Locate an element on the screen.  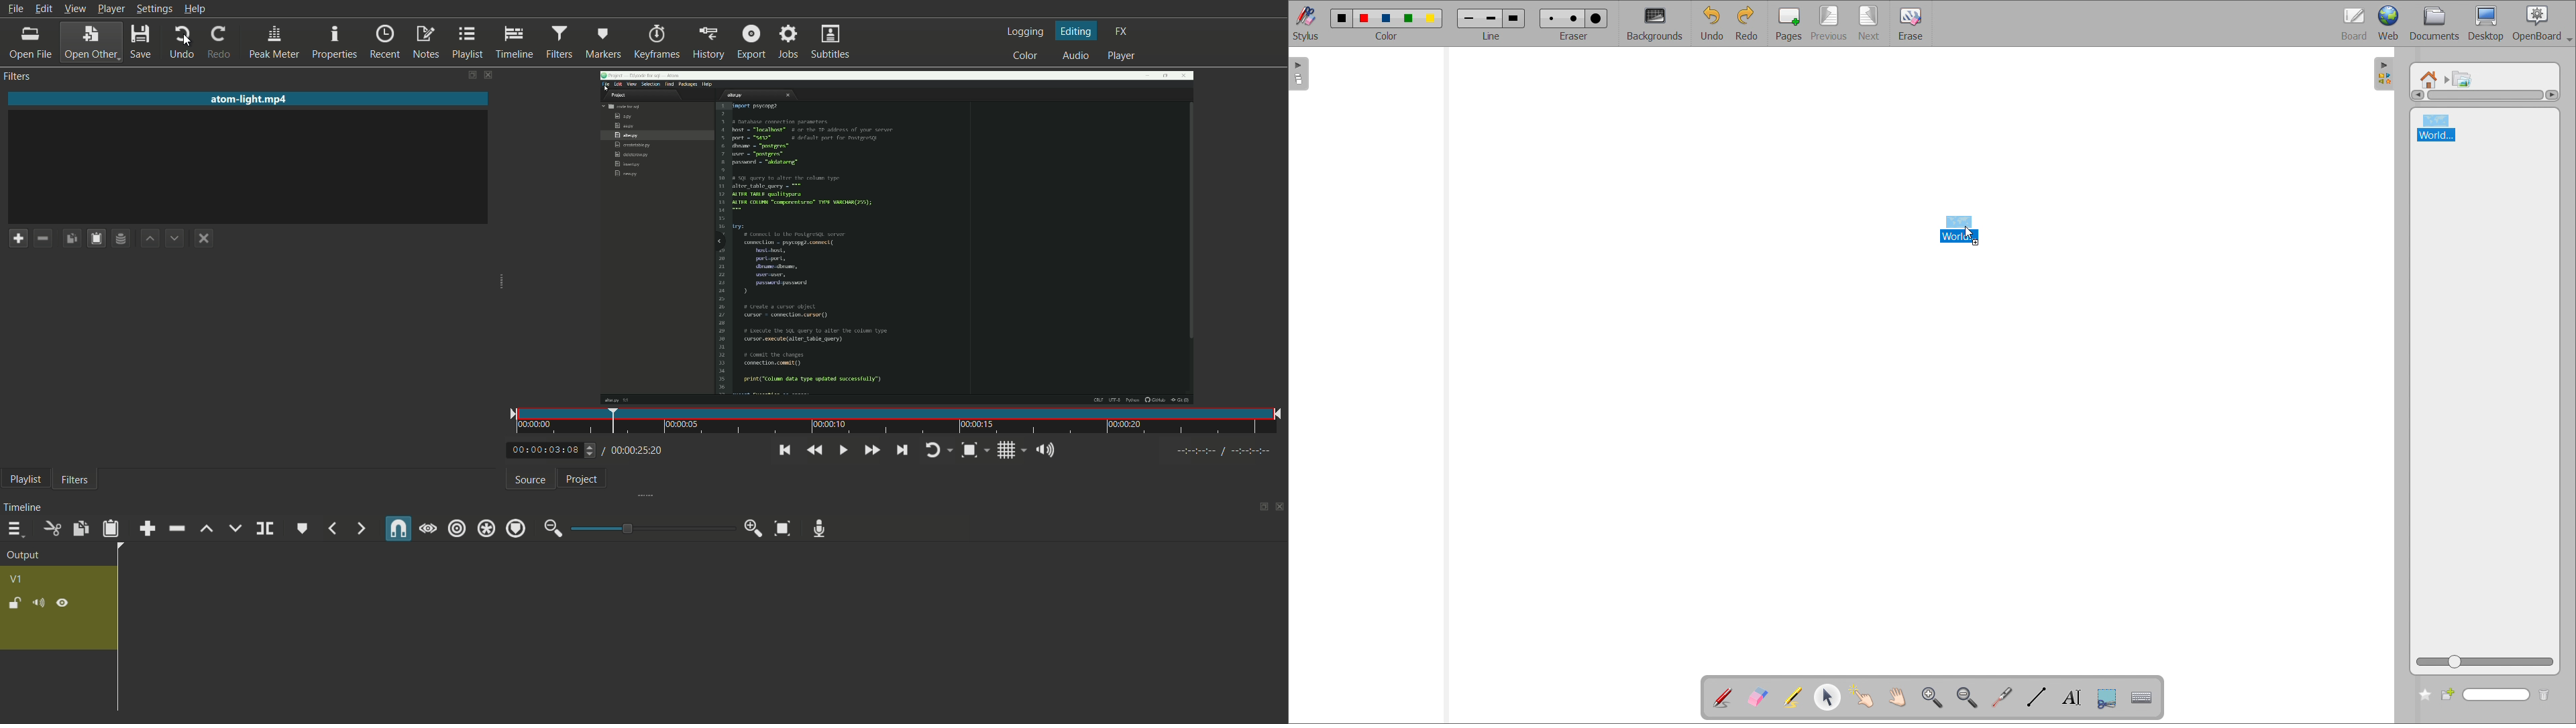
redo is located at coordinates (1746, 23).